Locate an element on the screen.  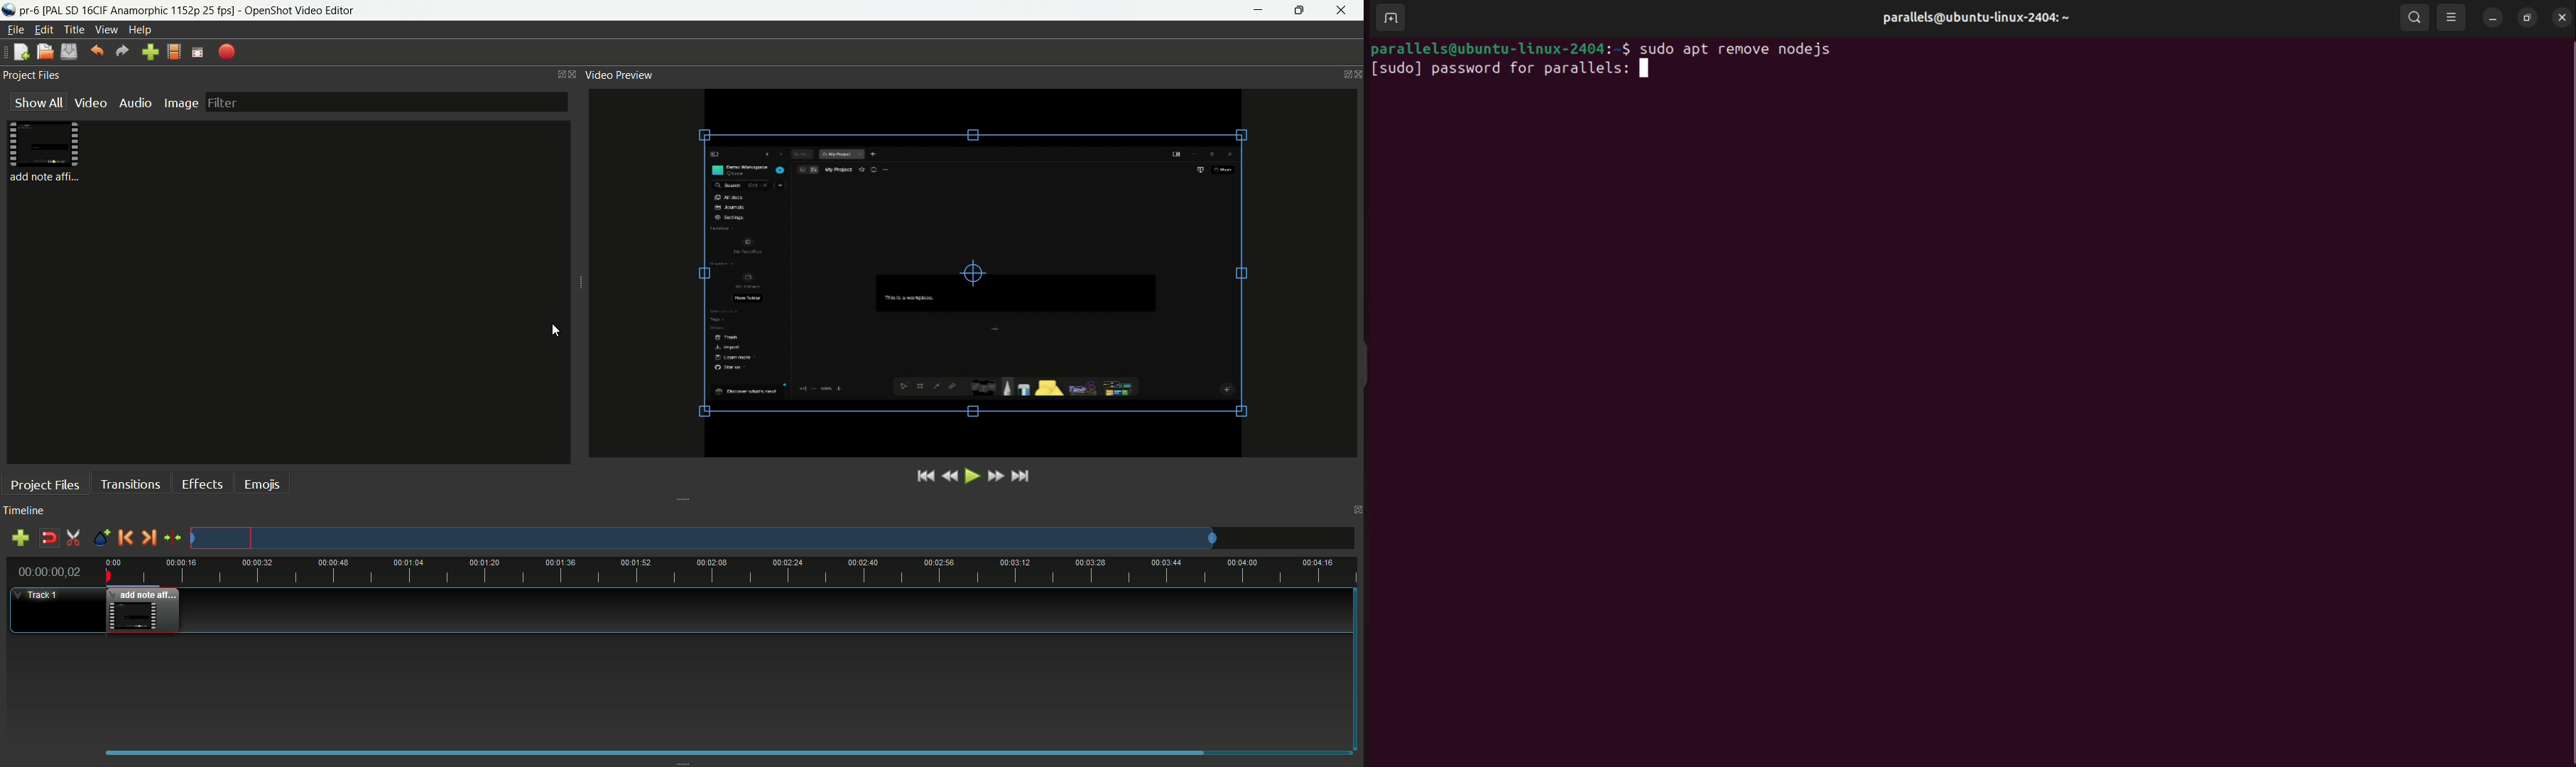
profile is located at coordinates (174, 52).